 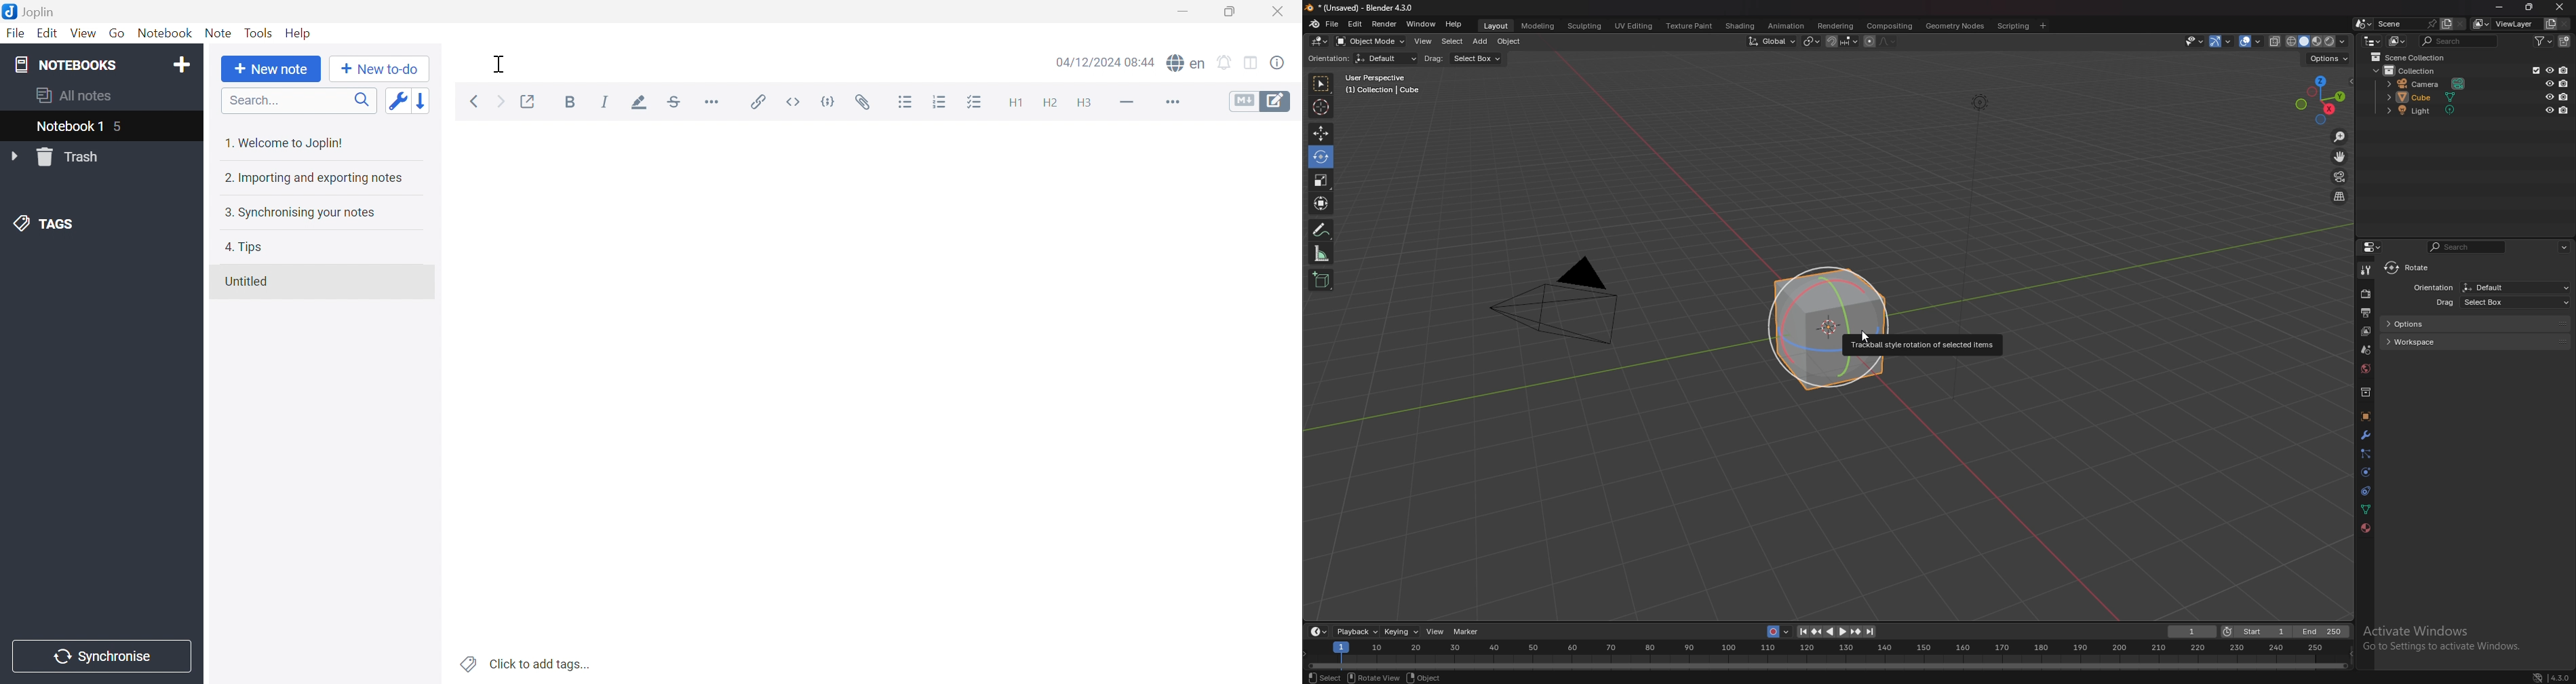 I want to click on Notebook, so click(x=168, y=33).